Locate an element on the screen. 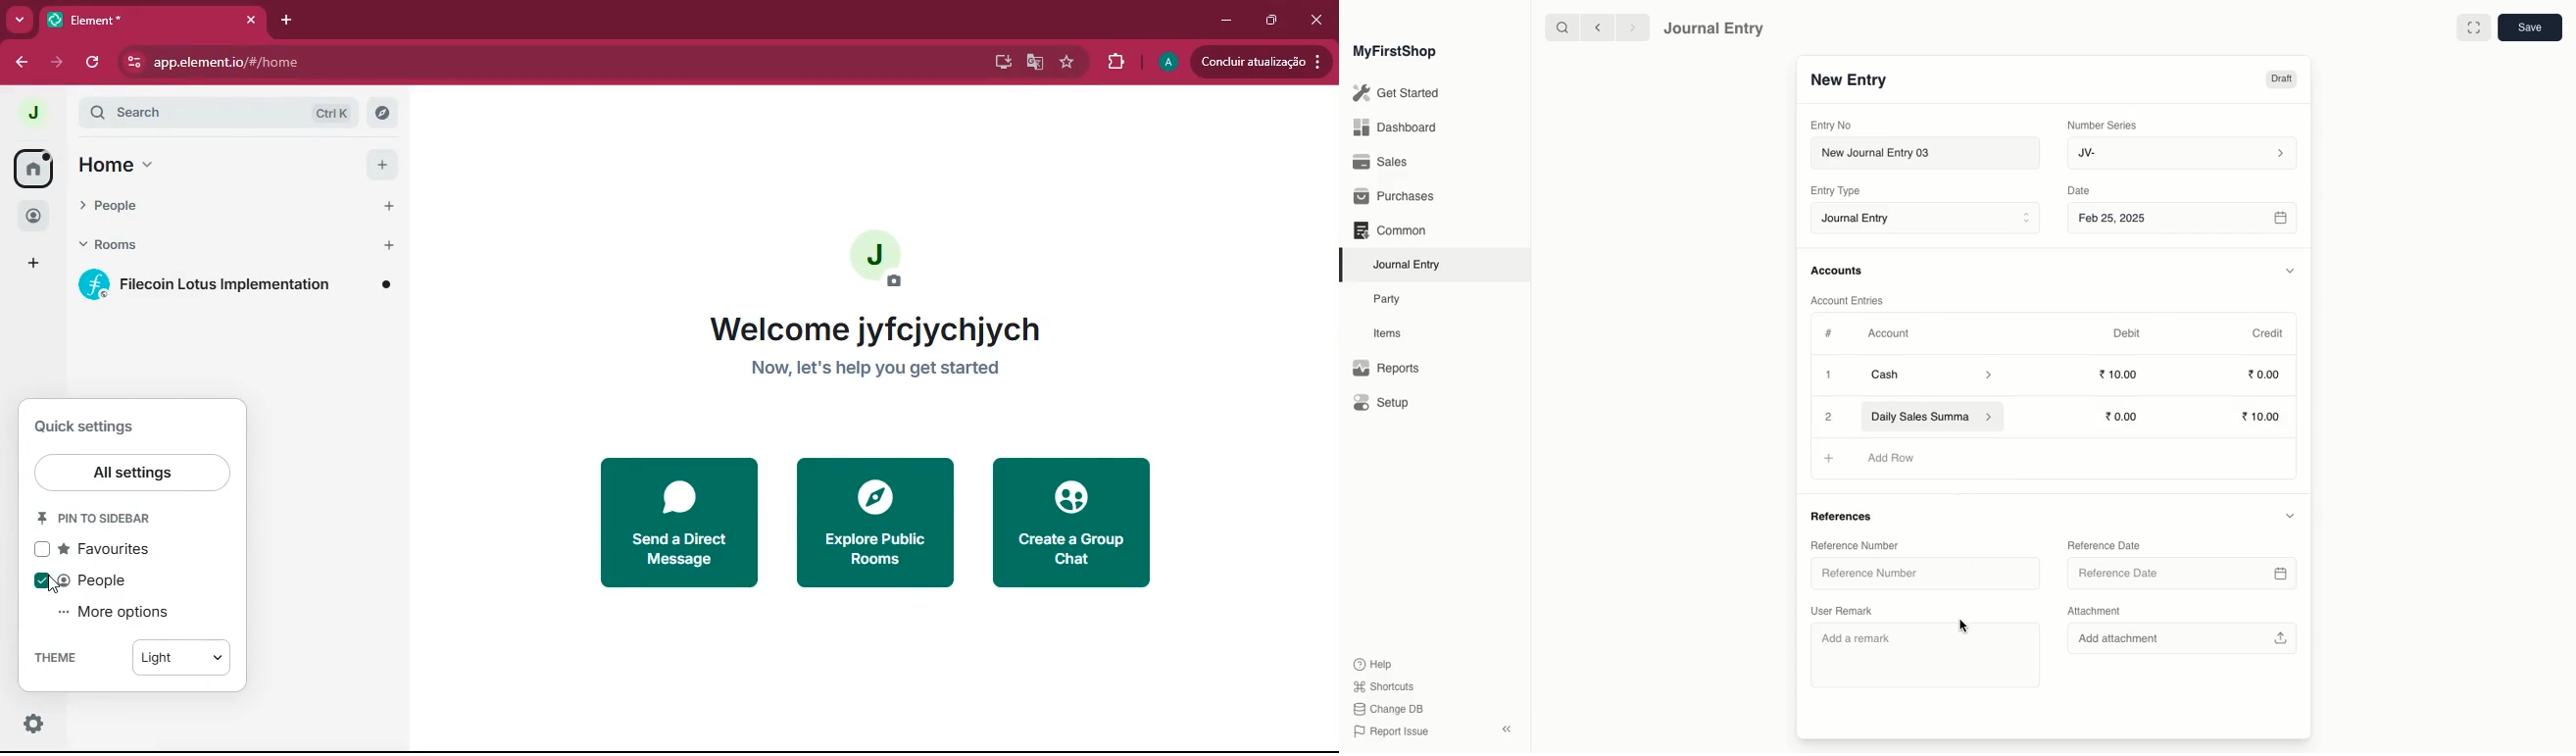 Image resolution: width=2576 pixels, height=756 pixels. cursor is located at coordinates (1965, 625).